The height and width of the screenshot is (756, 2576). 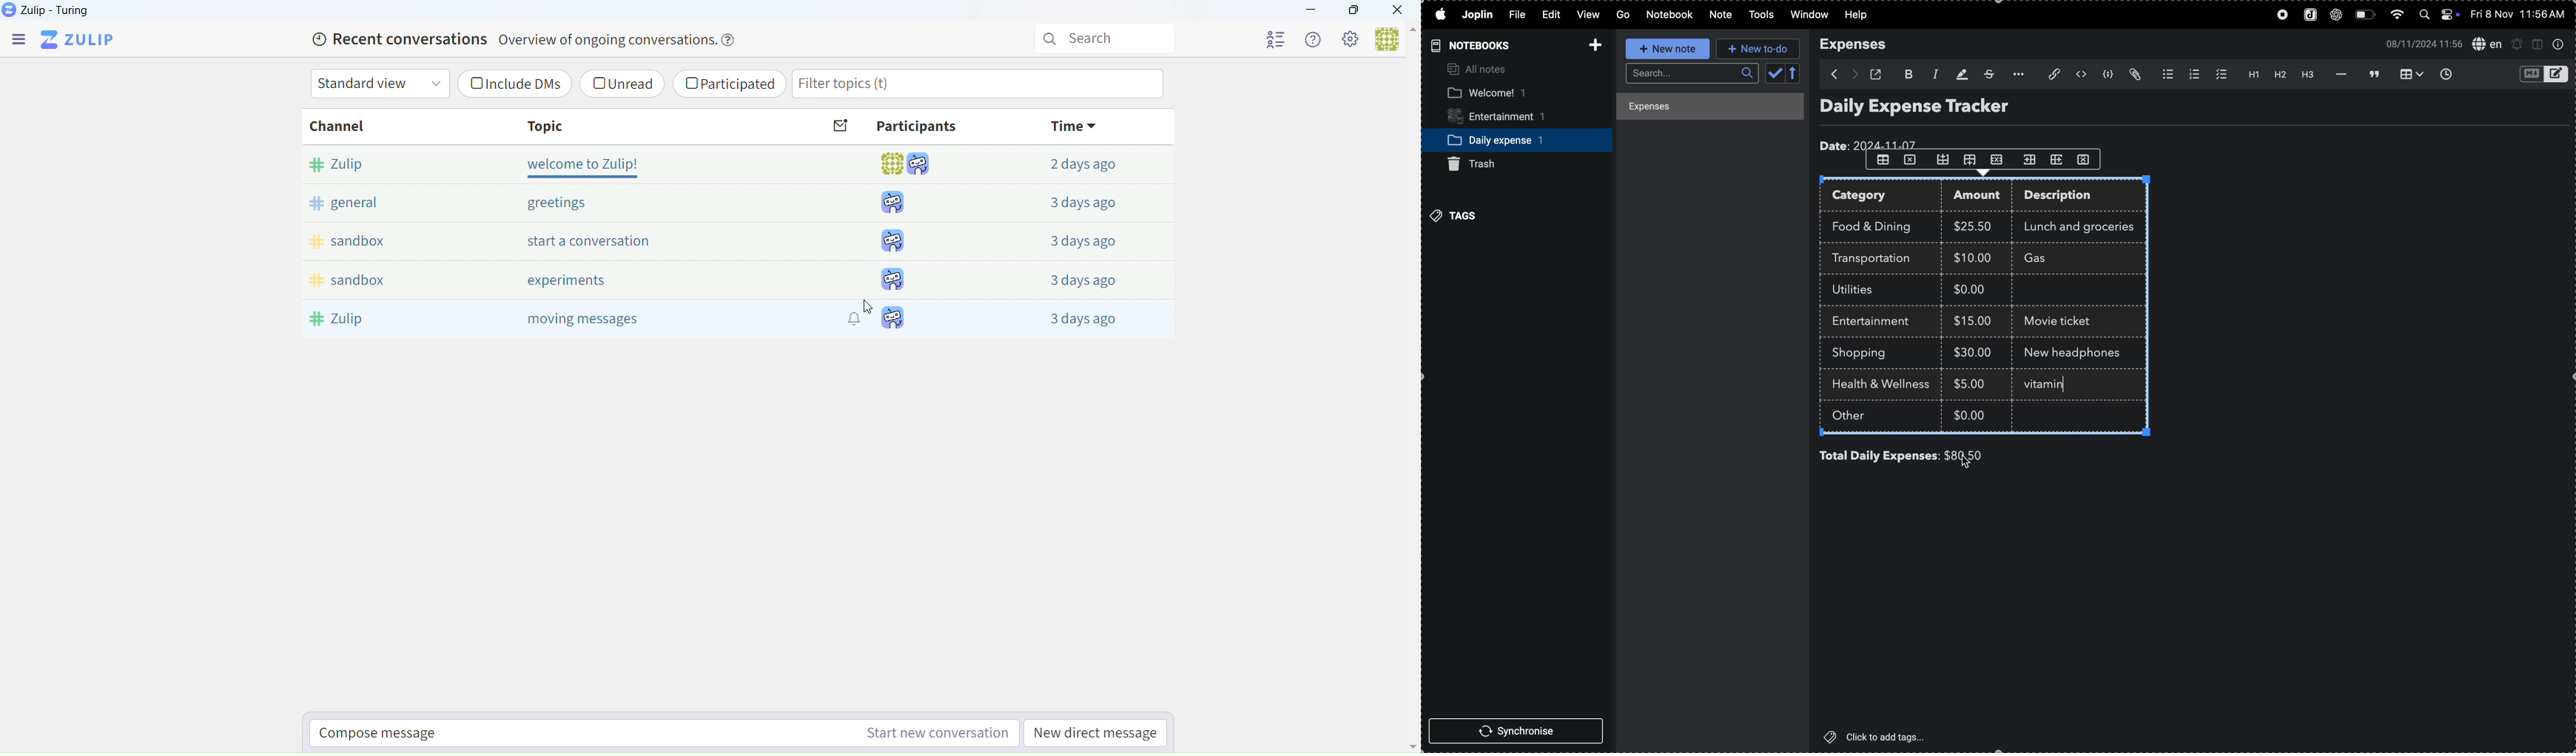 What do you see at coordinates (2407, 74) in the screenshot?
I see `table view` at bounding box center [2407, 74].